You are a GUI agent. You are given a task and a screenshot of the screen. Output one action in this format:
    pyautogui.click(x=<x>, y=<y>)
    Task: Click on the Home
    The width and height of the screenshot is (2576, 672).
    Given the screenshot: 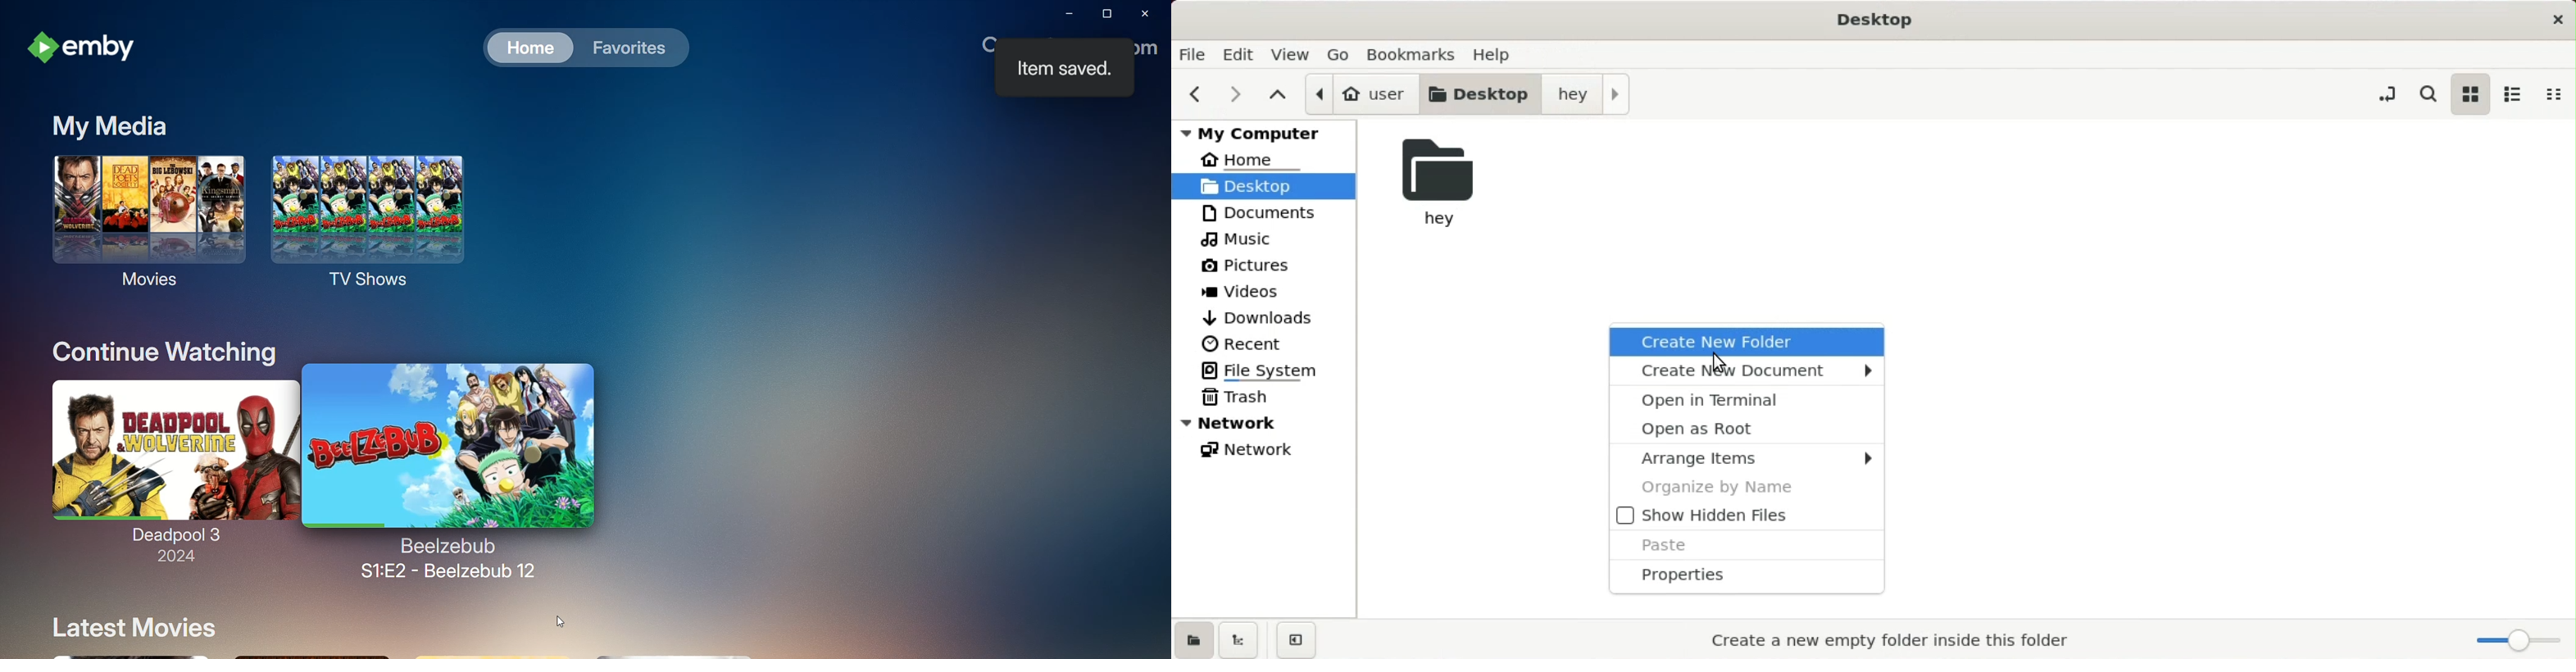 What is the action you would take?
    pyautogui.click(x=525, y=48)
    